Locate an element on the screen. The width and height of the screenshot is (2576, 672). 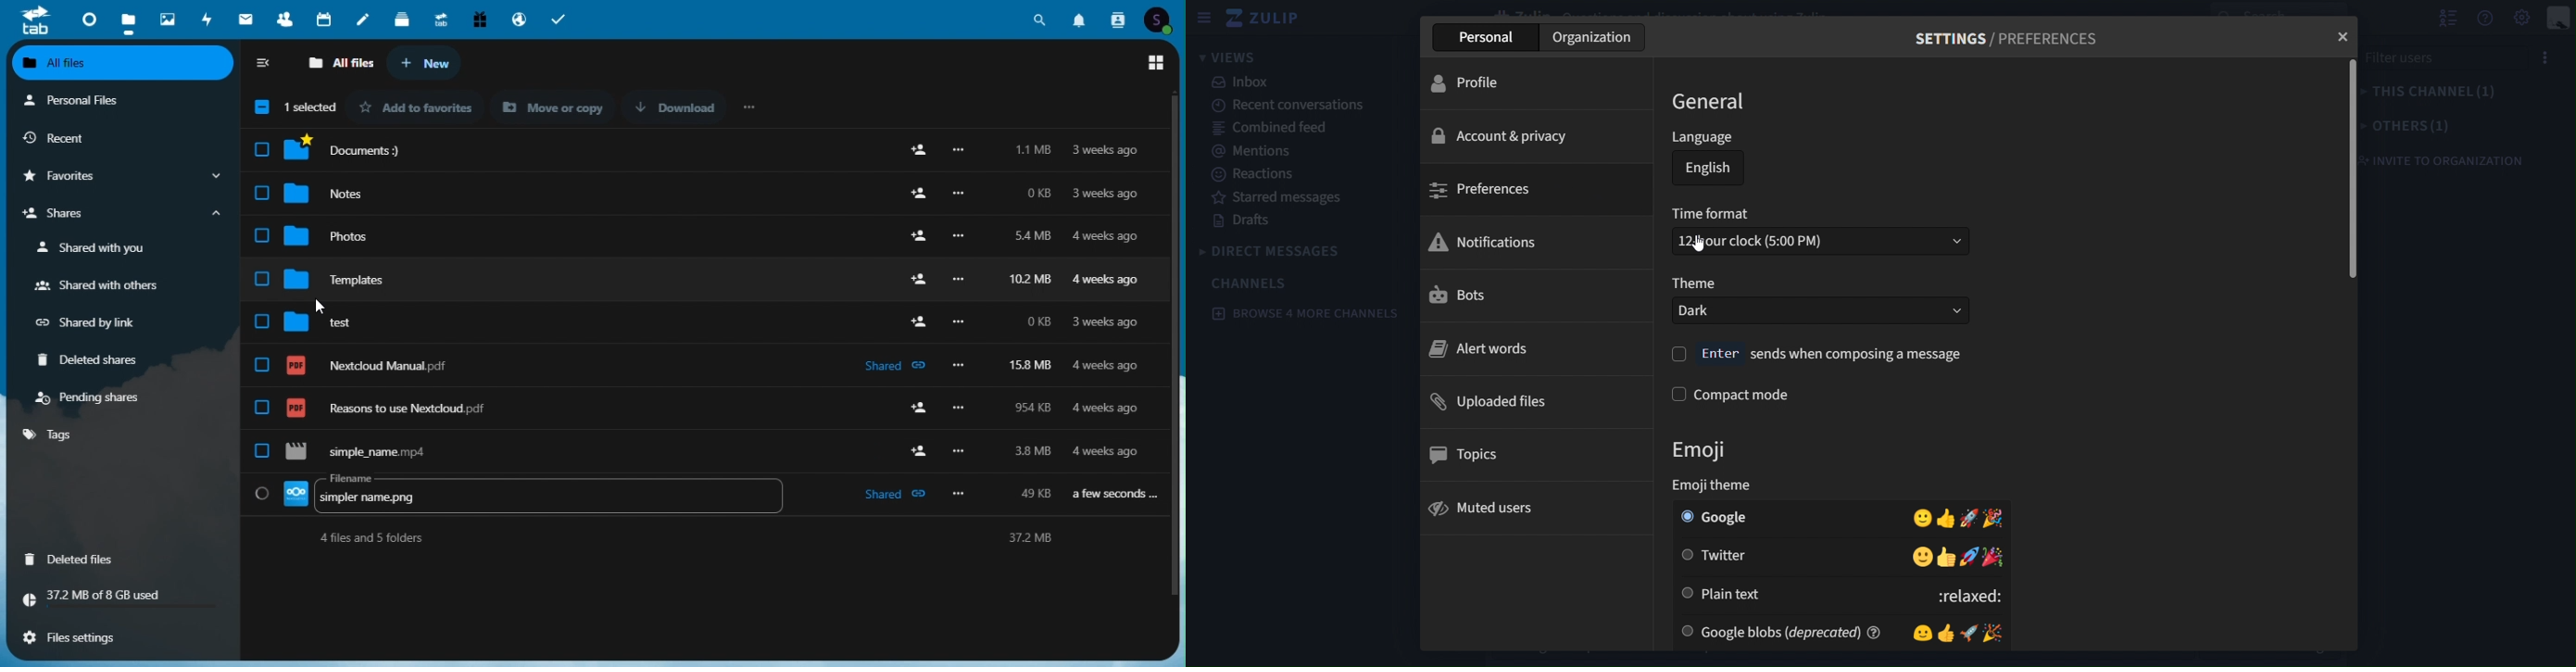
general is located at coordinates (1707, 100).